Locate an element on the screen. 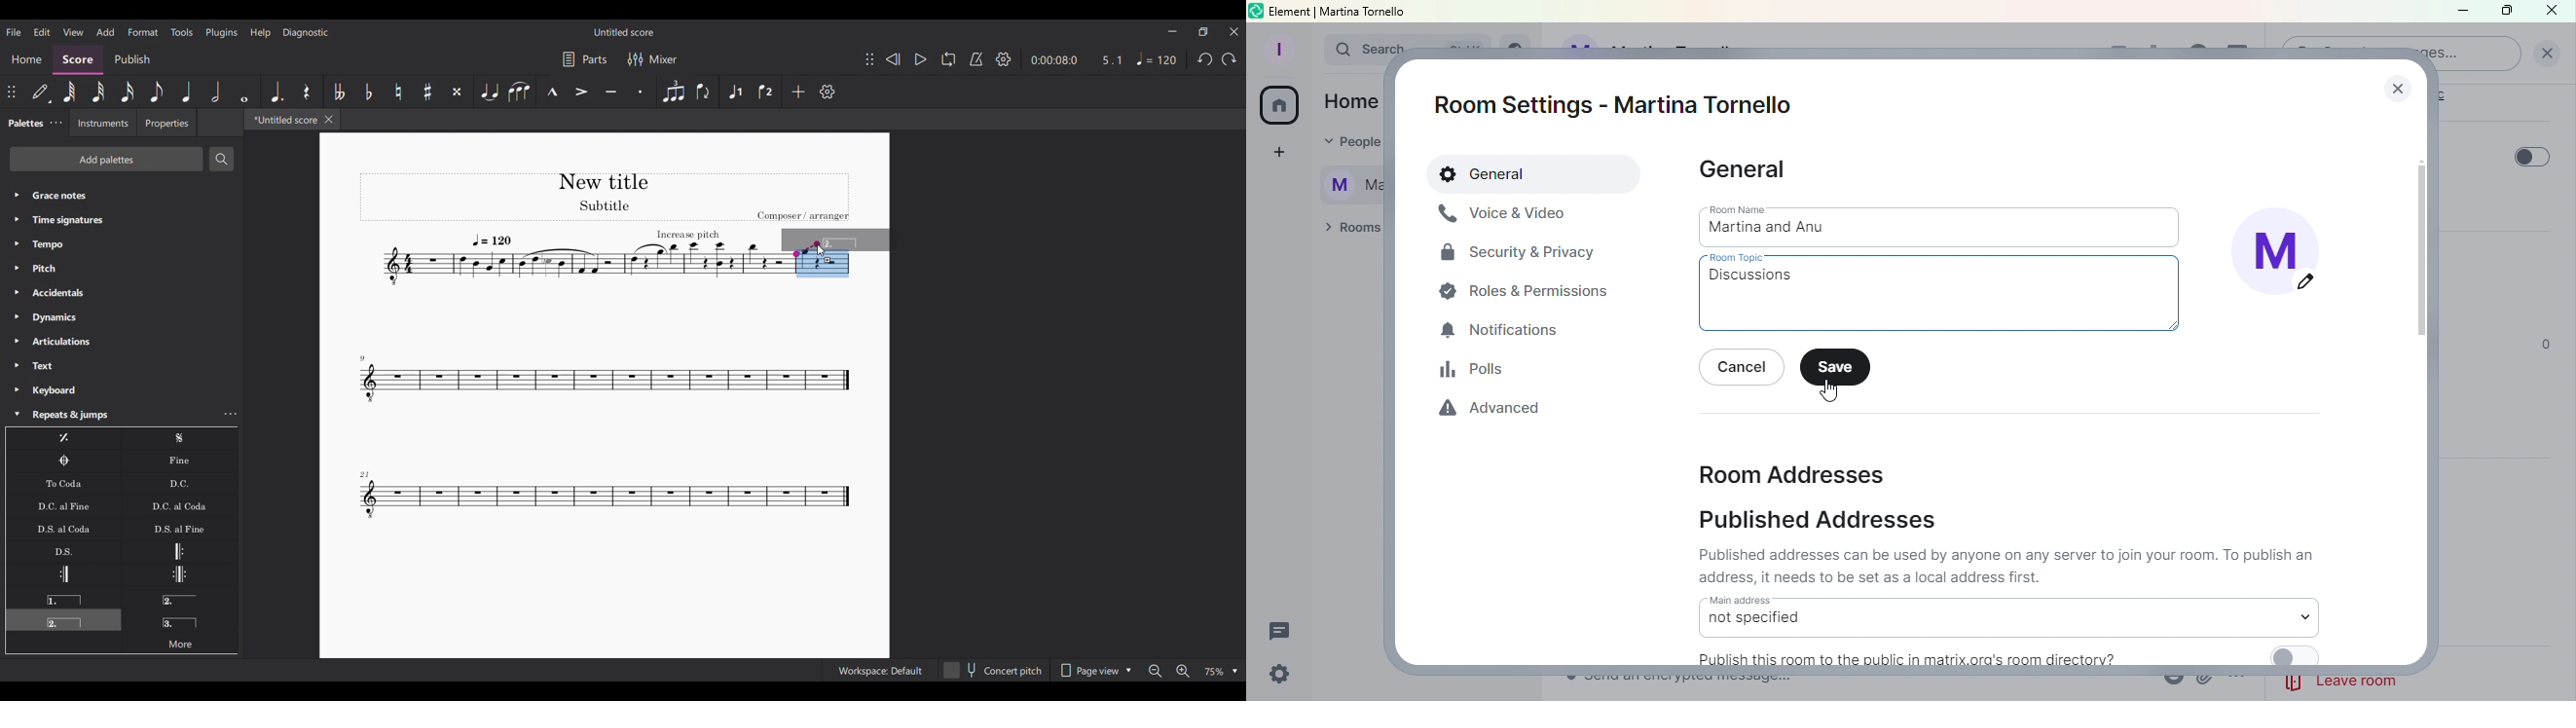  Fine is located at coordinates (179, 461).